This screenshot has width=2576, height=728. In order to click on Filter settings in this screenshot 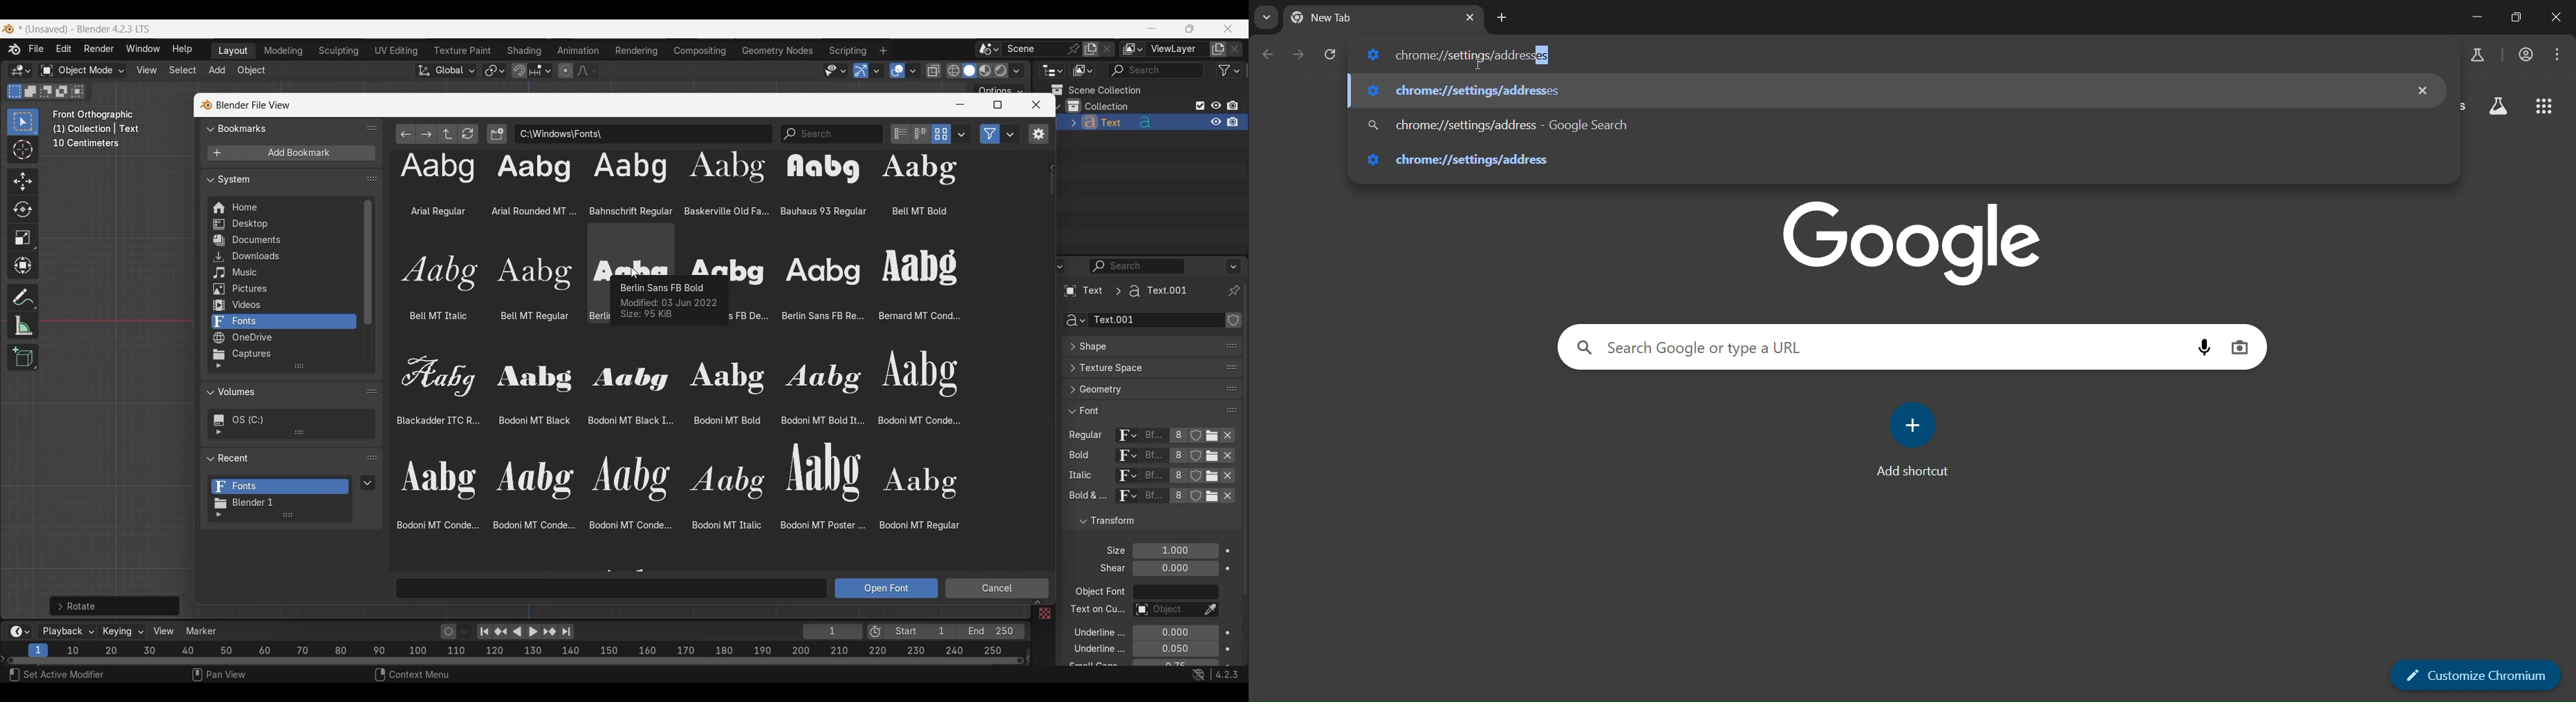, I will do `click(1011, 134)`.